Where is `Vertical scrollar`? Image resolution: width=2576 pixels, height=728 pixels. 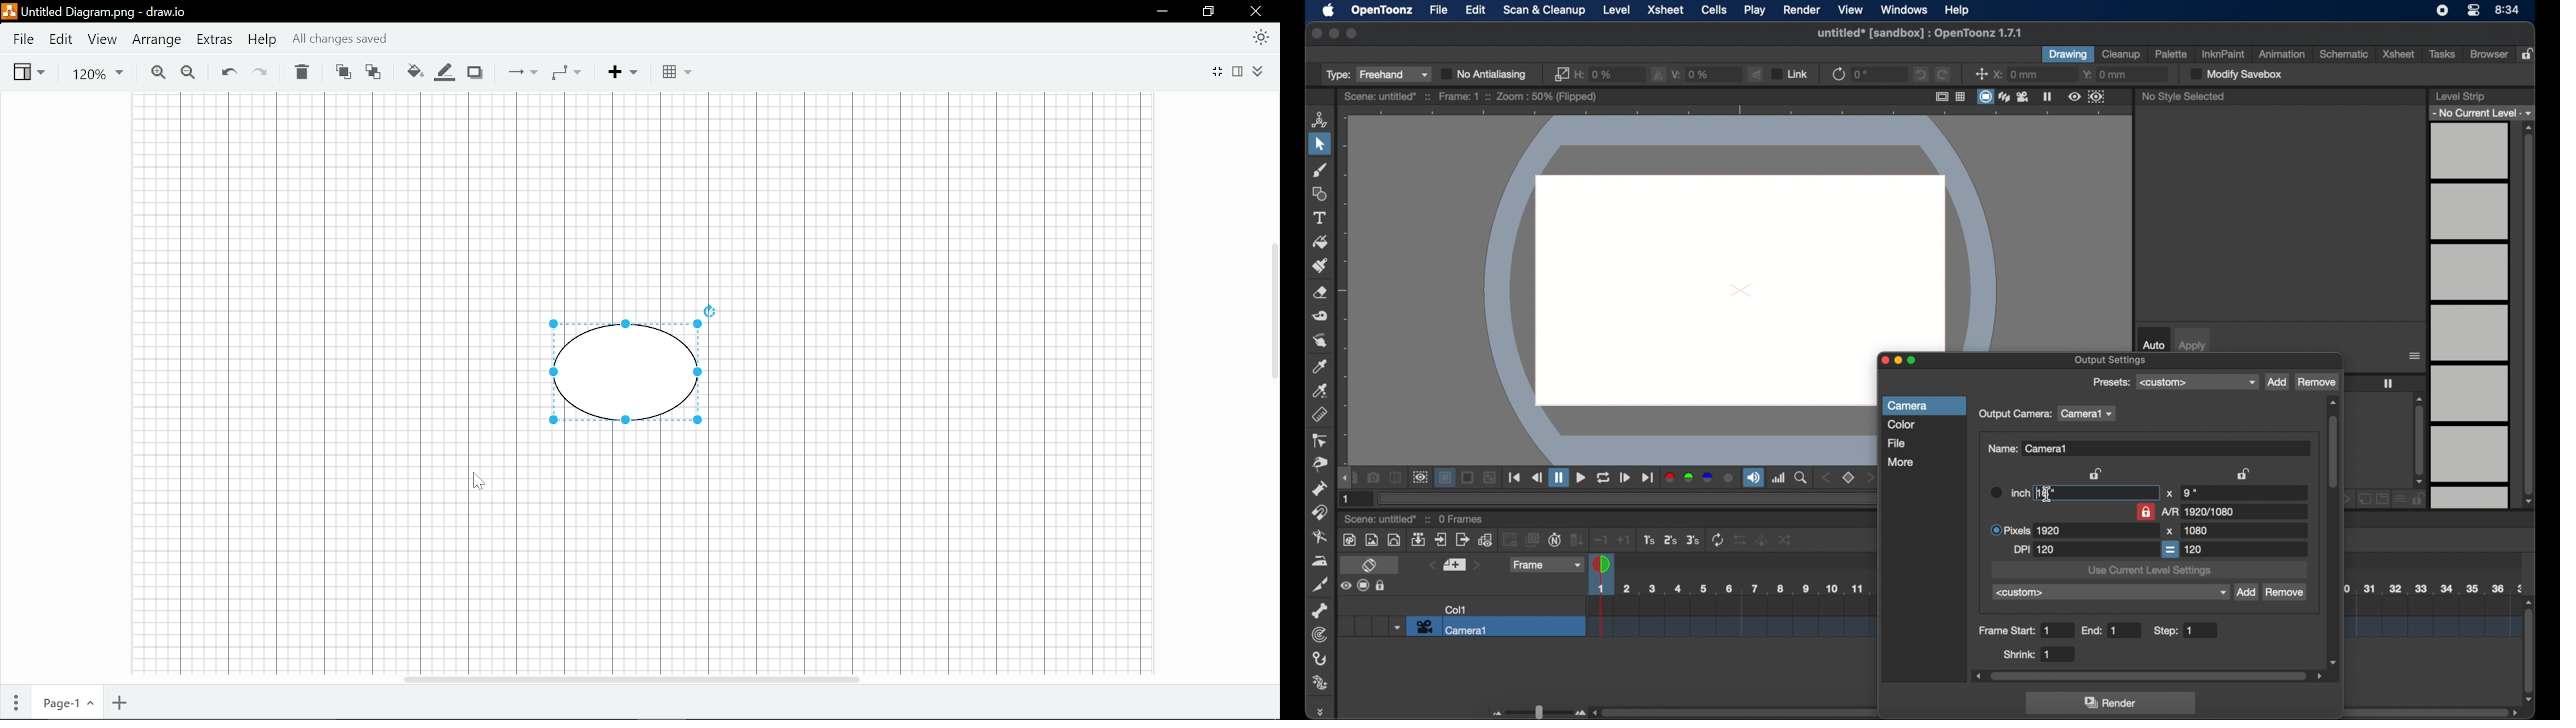 Vertical scrollar is located at coordinates (1272, 301).